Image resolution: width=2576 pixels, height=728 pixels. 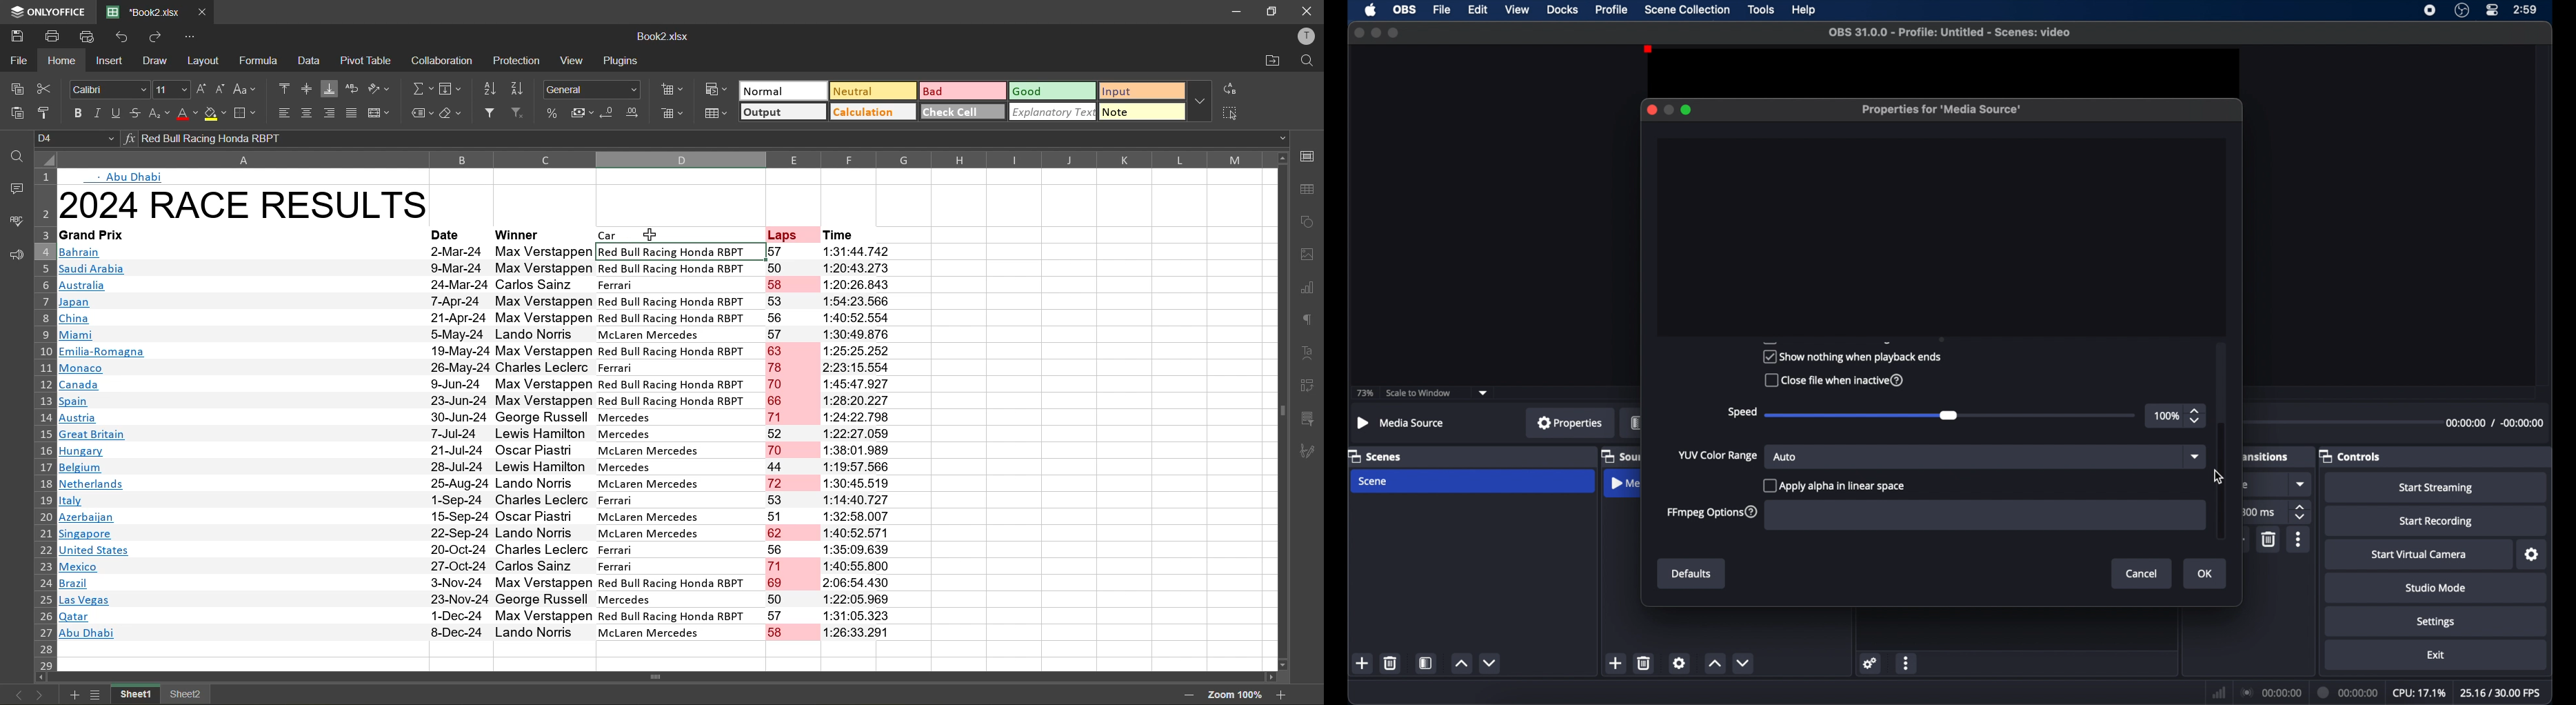 I want to click on app name, so click(x=47, y=10).